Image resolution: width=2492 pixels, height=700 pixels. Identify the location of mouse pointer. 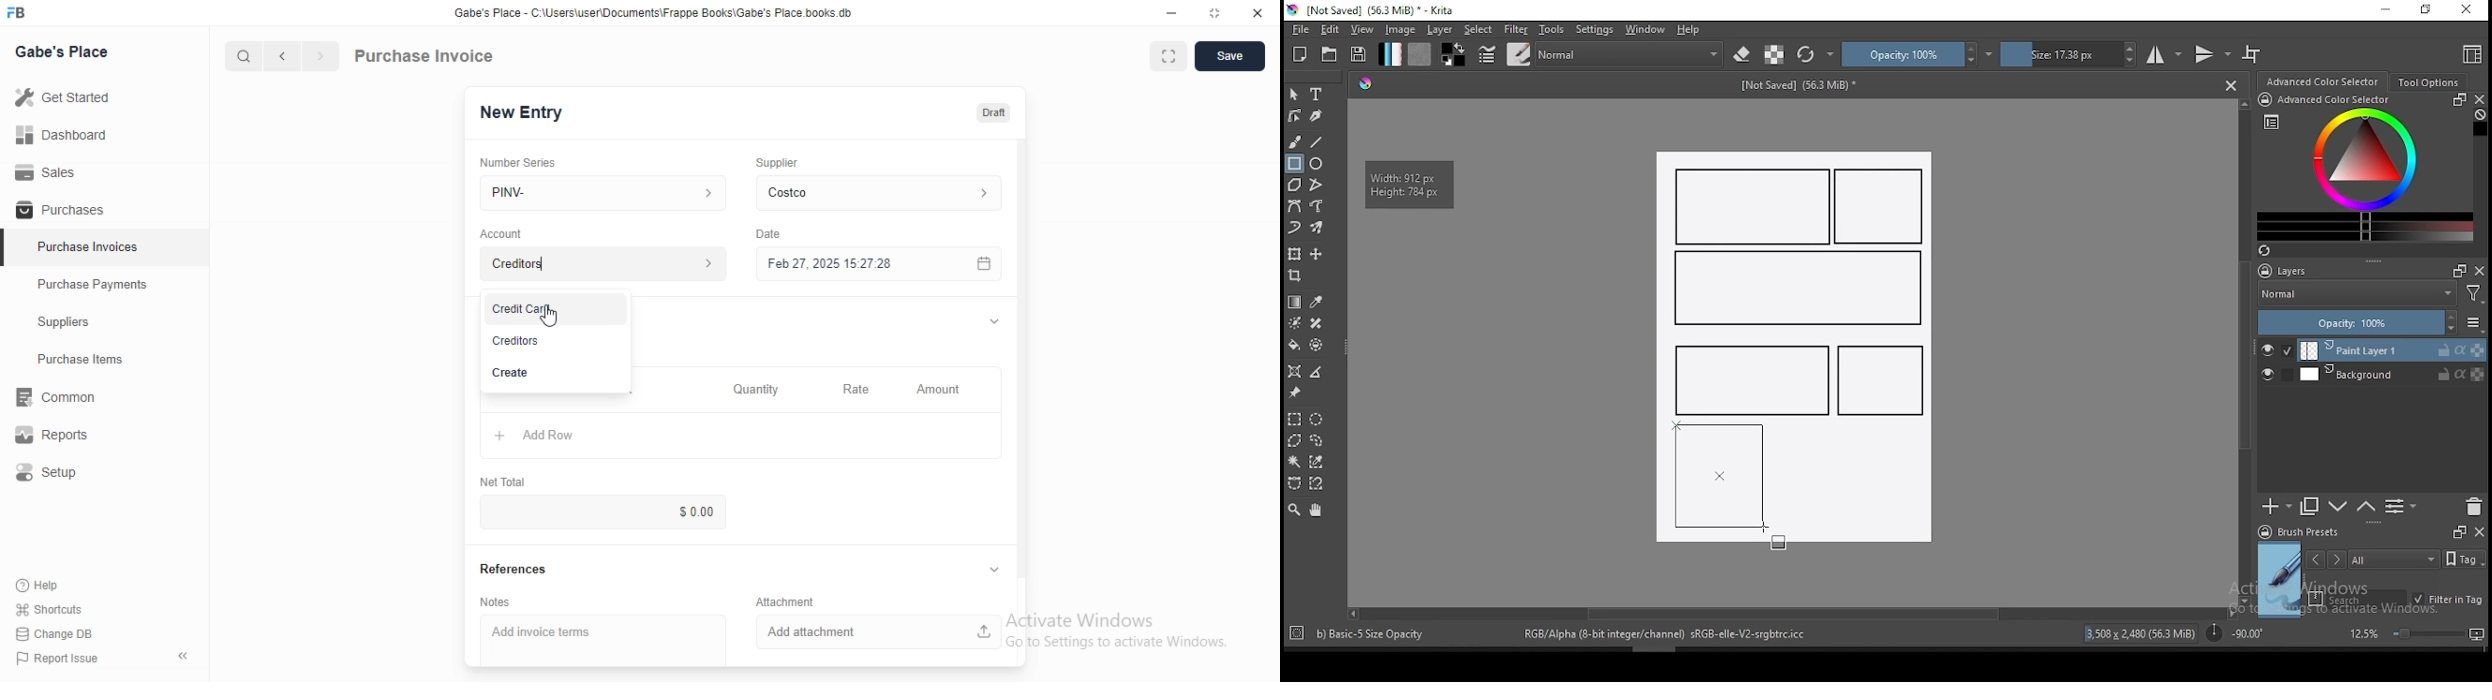
(1766, 531).